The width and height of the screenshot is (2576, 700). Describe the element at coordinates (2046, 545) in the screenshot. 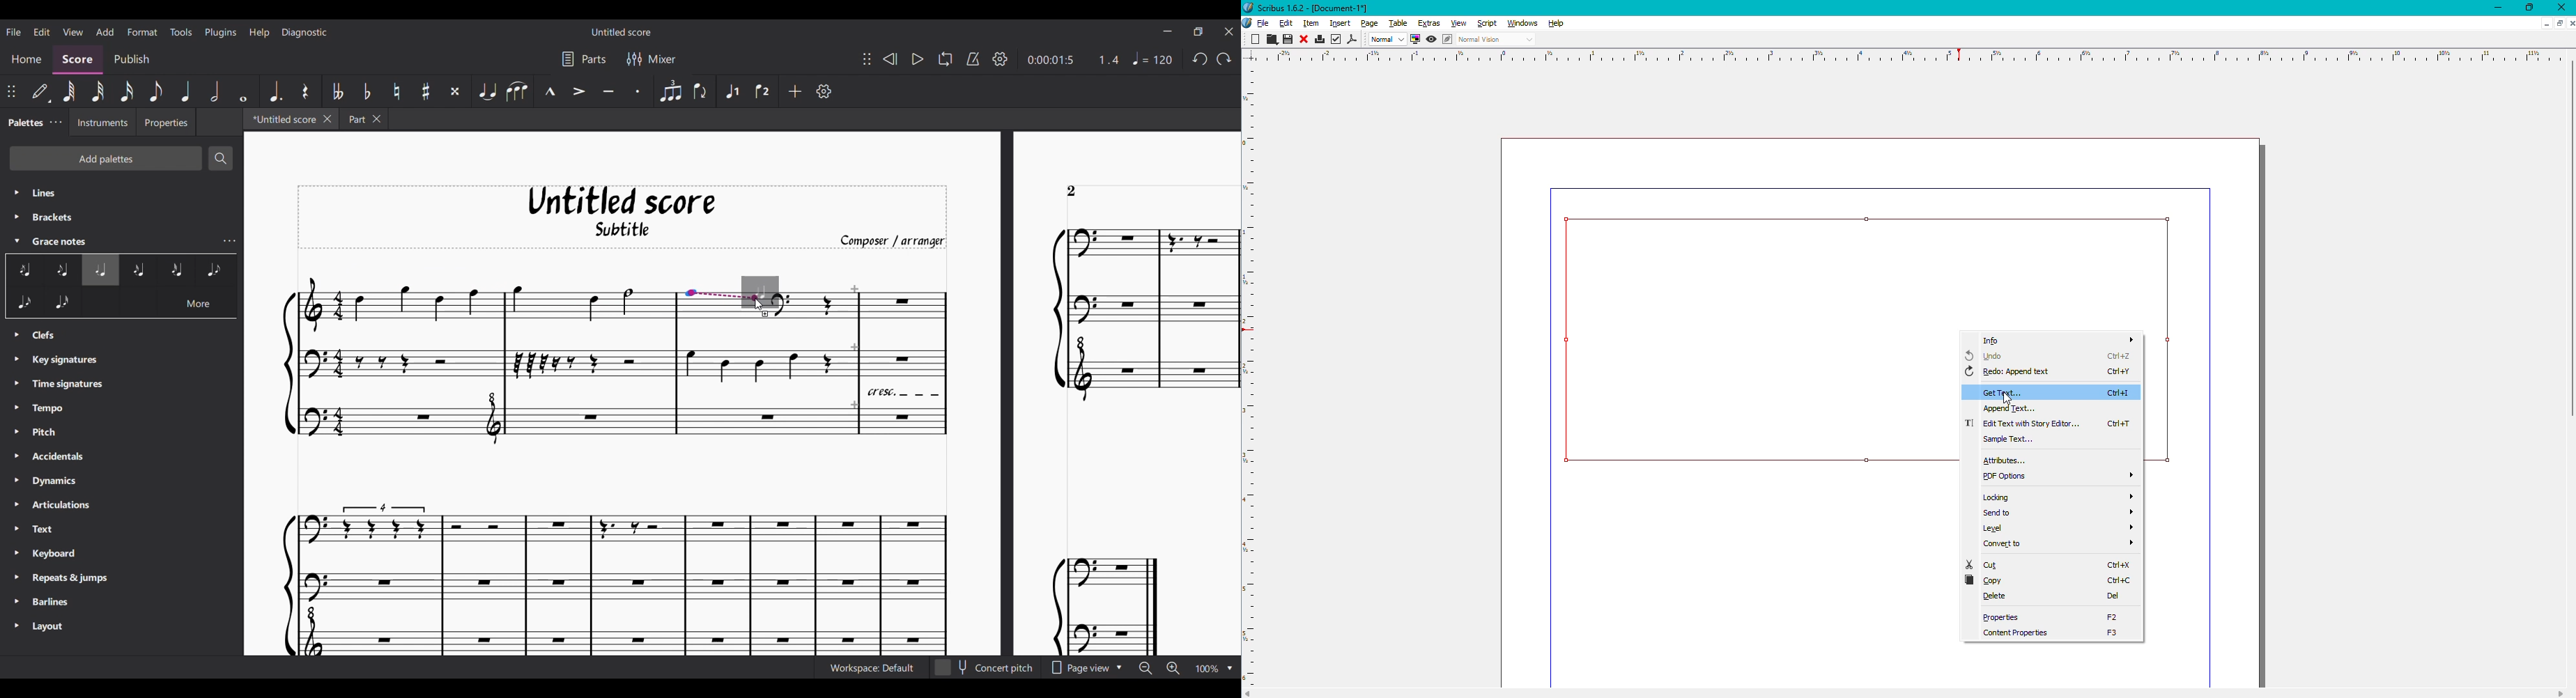

I see `Convert to` at that location.